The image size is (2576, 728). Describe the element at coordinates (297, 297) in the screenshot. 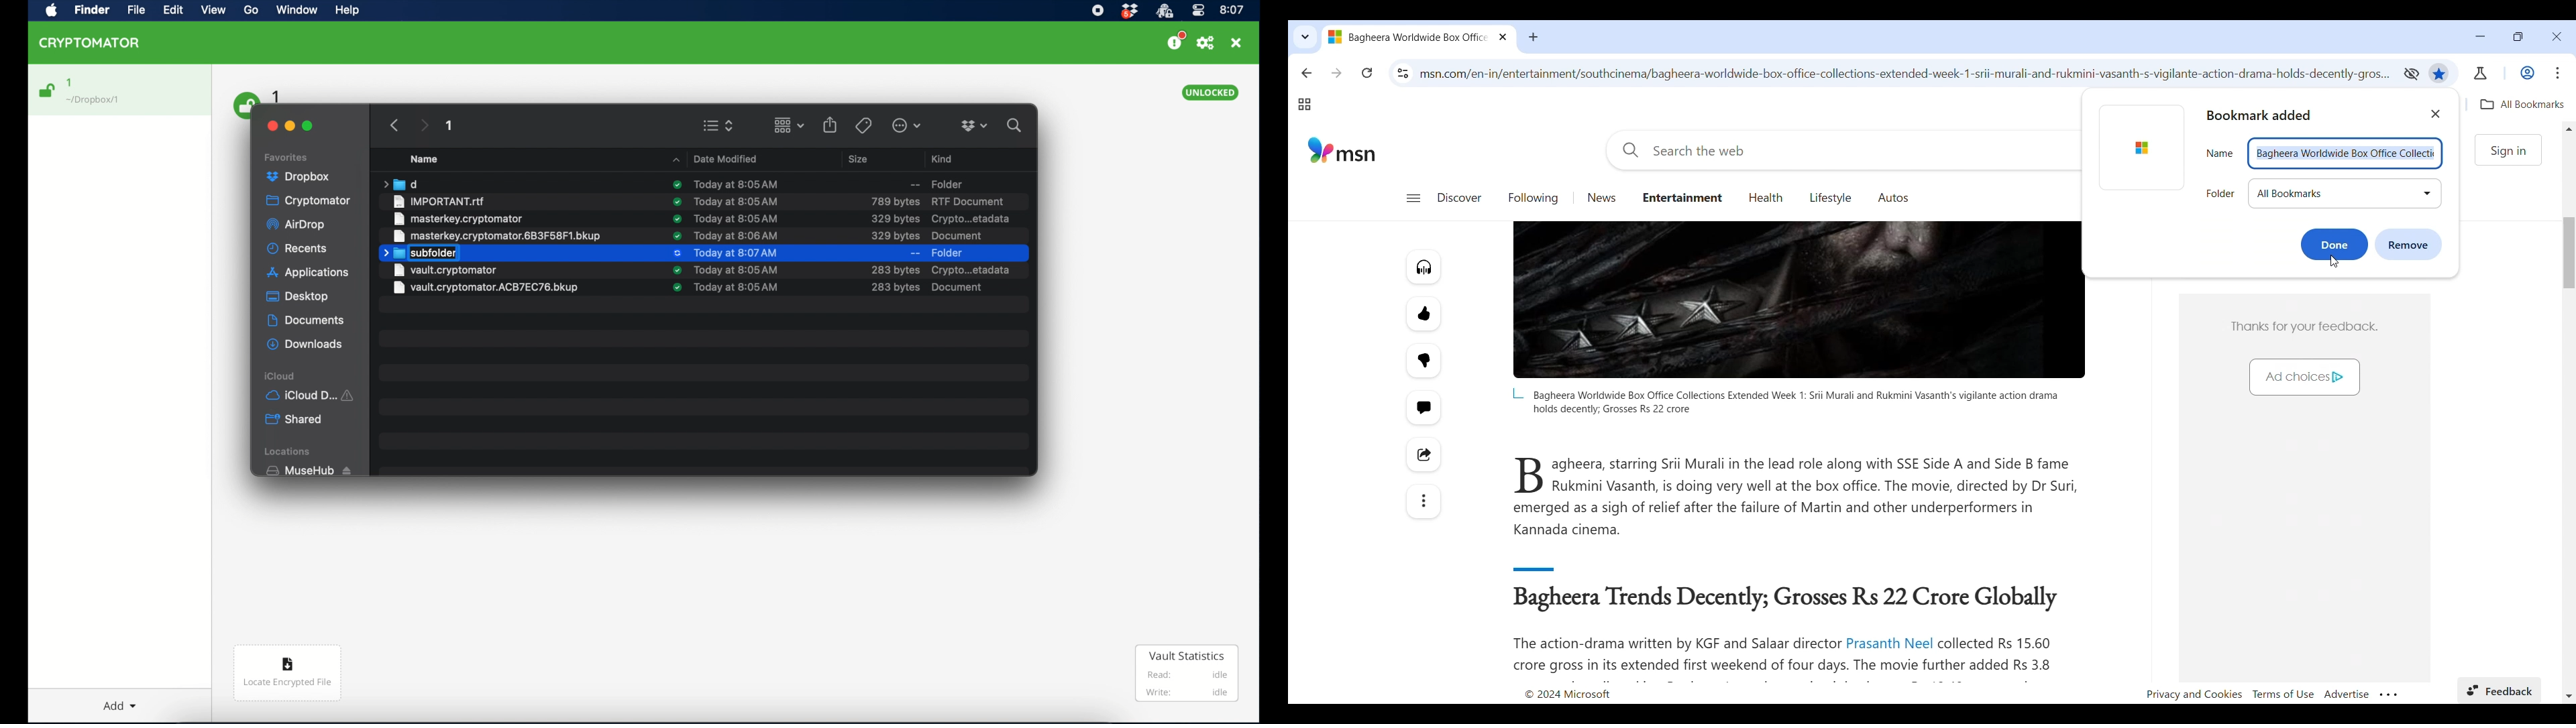

I see `desktop` at that location.